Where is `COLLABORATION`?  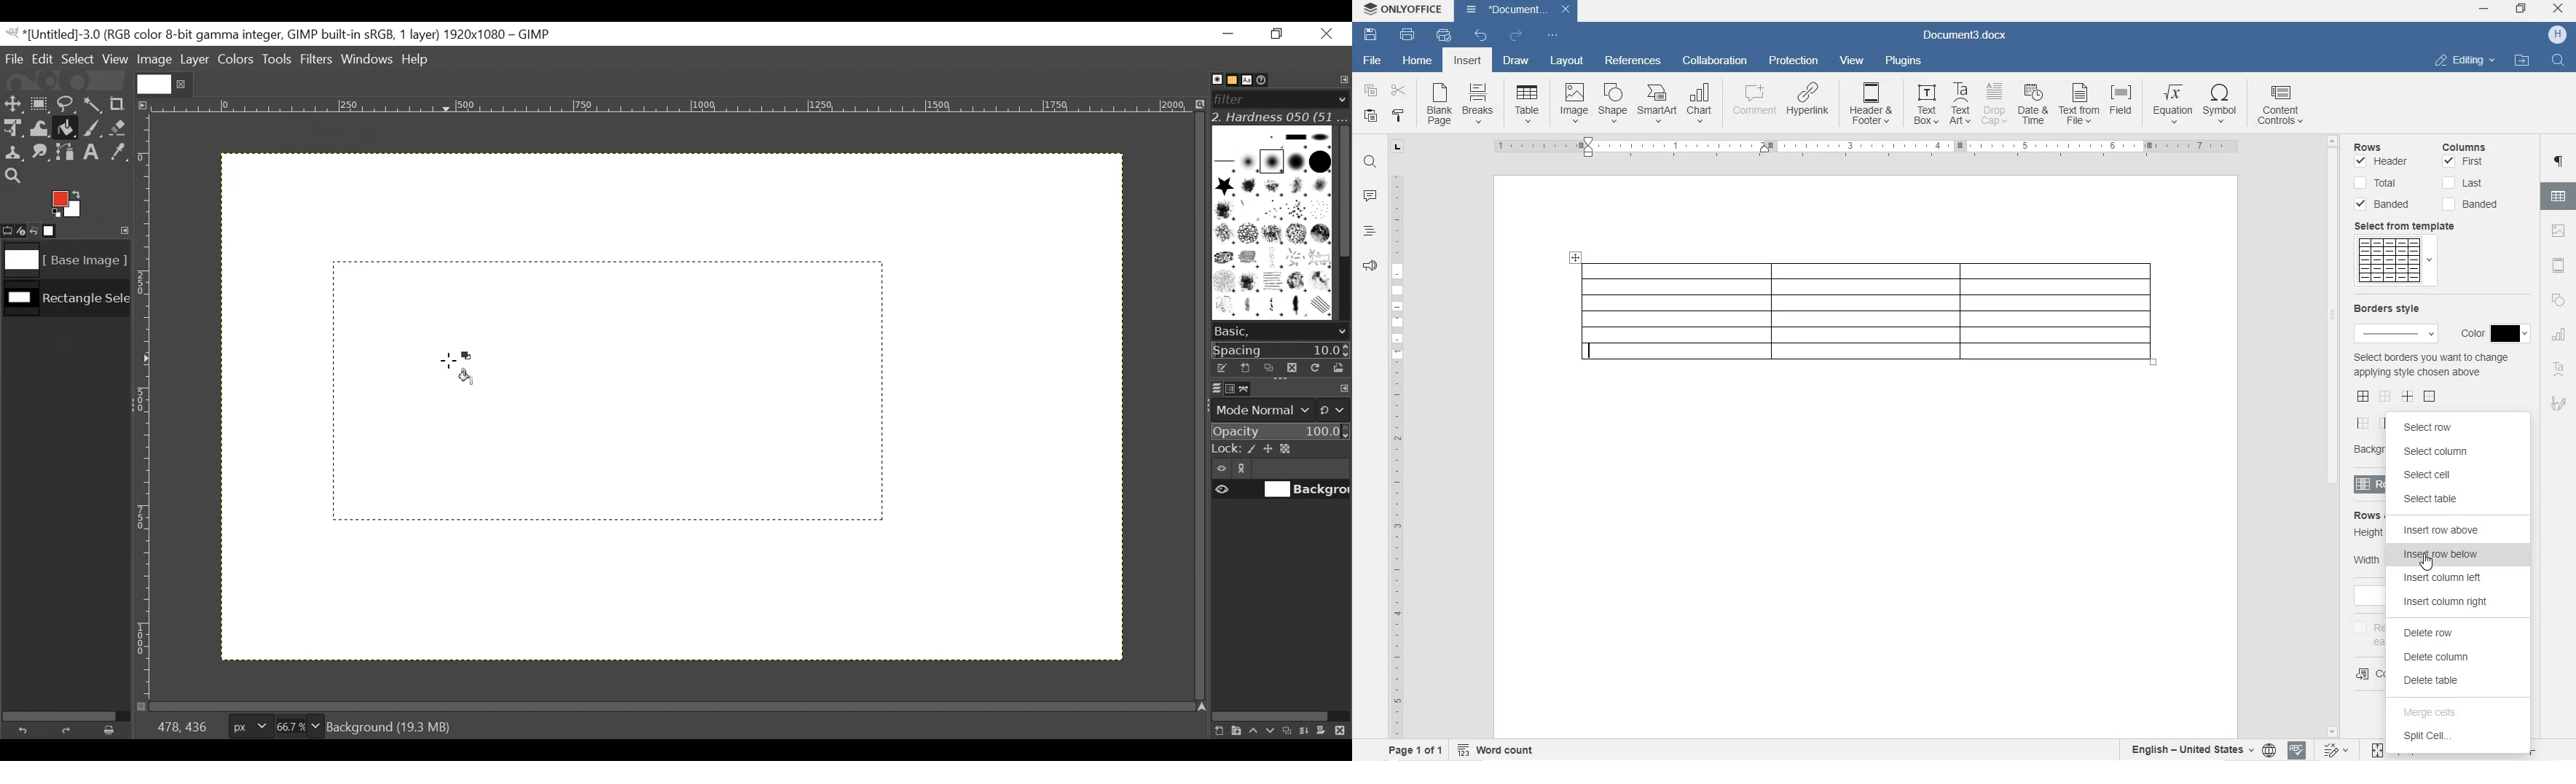 COLLABORATION is located at coordinates (1716, 61).